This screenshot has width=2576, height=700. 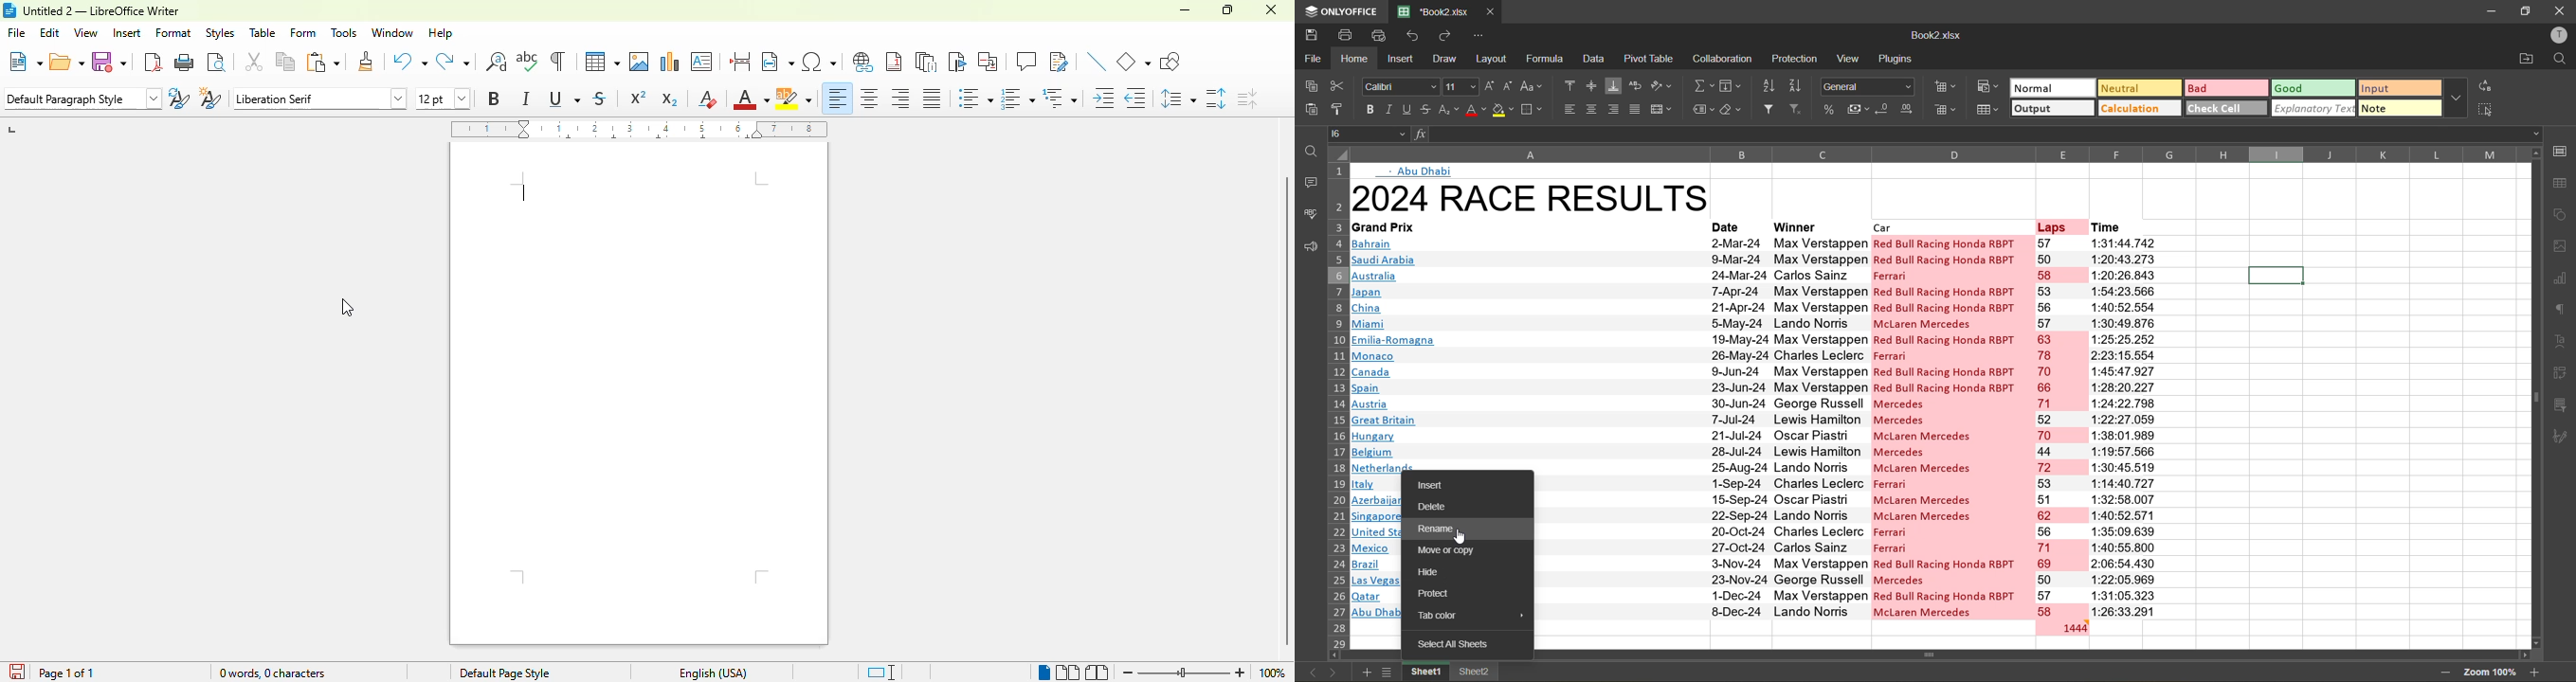 I want to click on form, so click(x=302, y=33).